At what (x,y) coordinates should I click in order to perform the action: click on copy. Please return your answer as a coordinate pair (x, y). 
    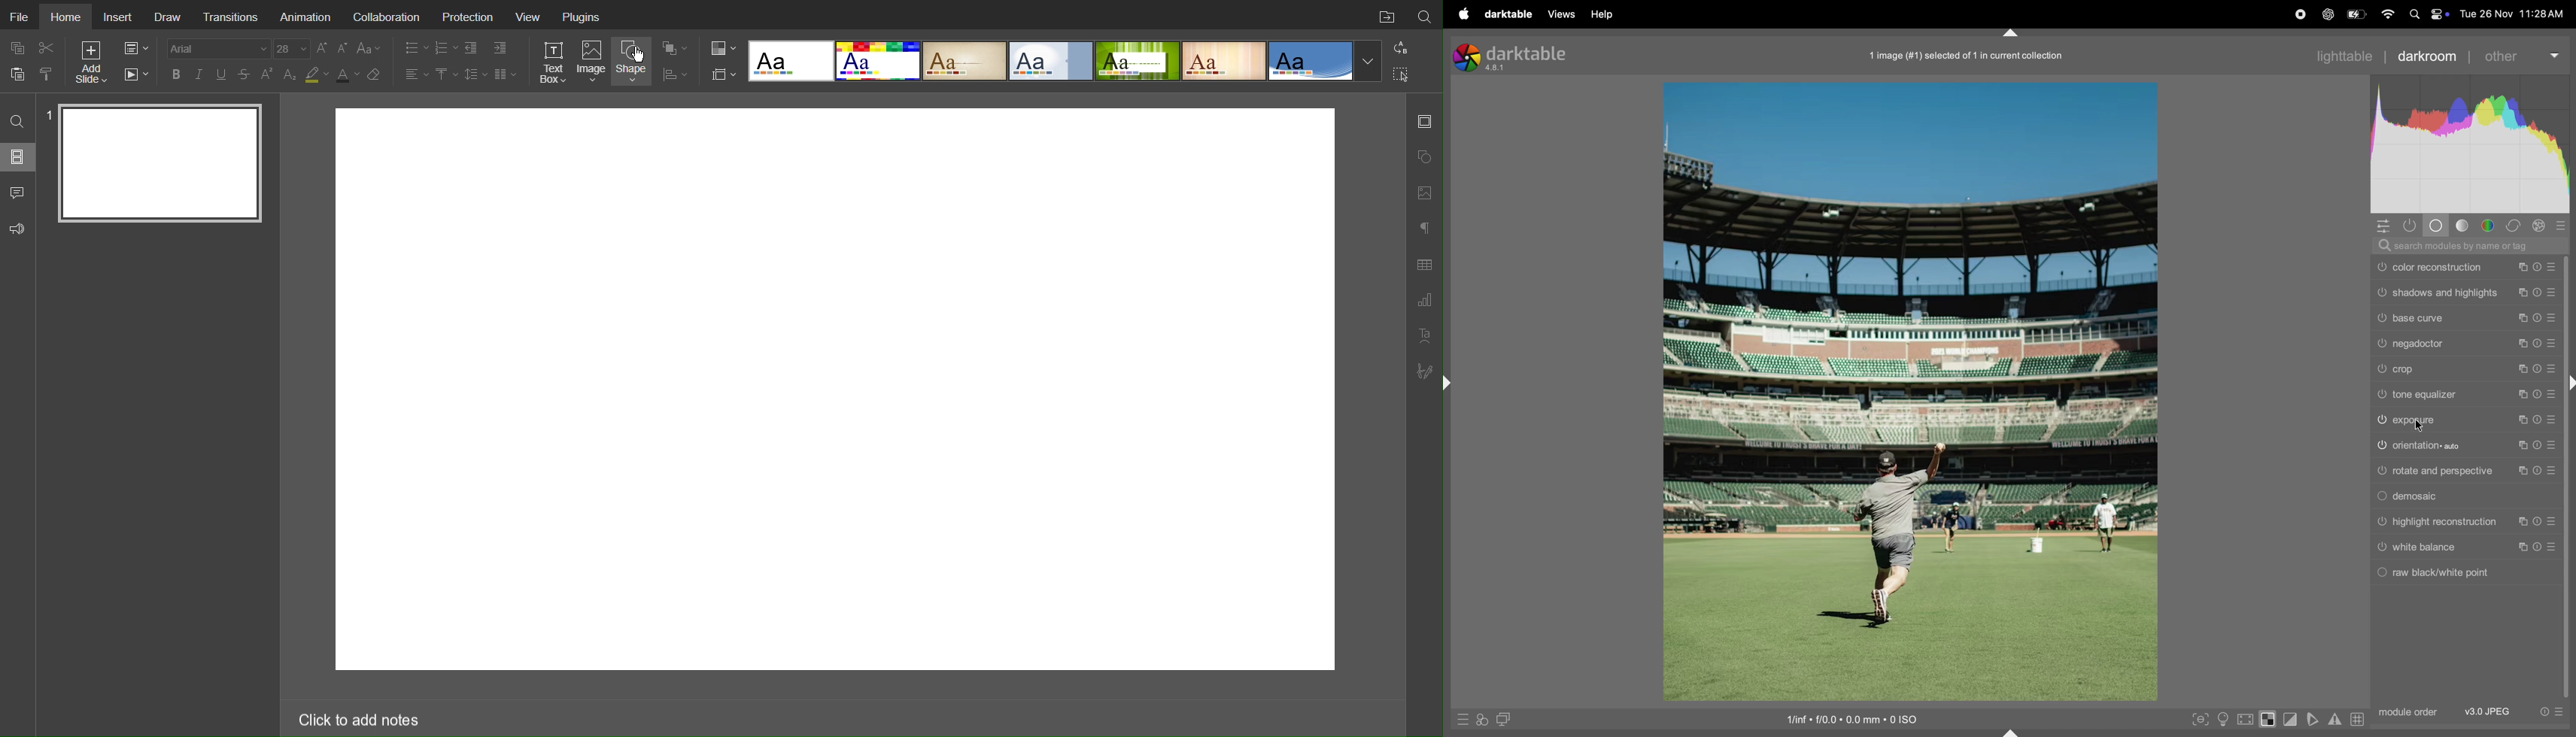
    Looking at the image, I should click on (2522, 370).